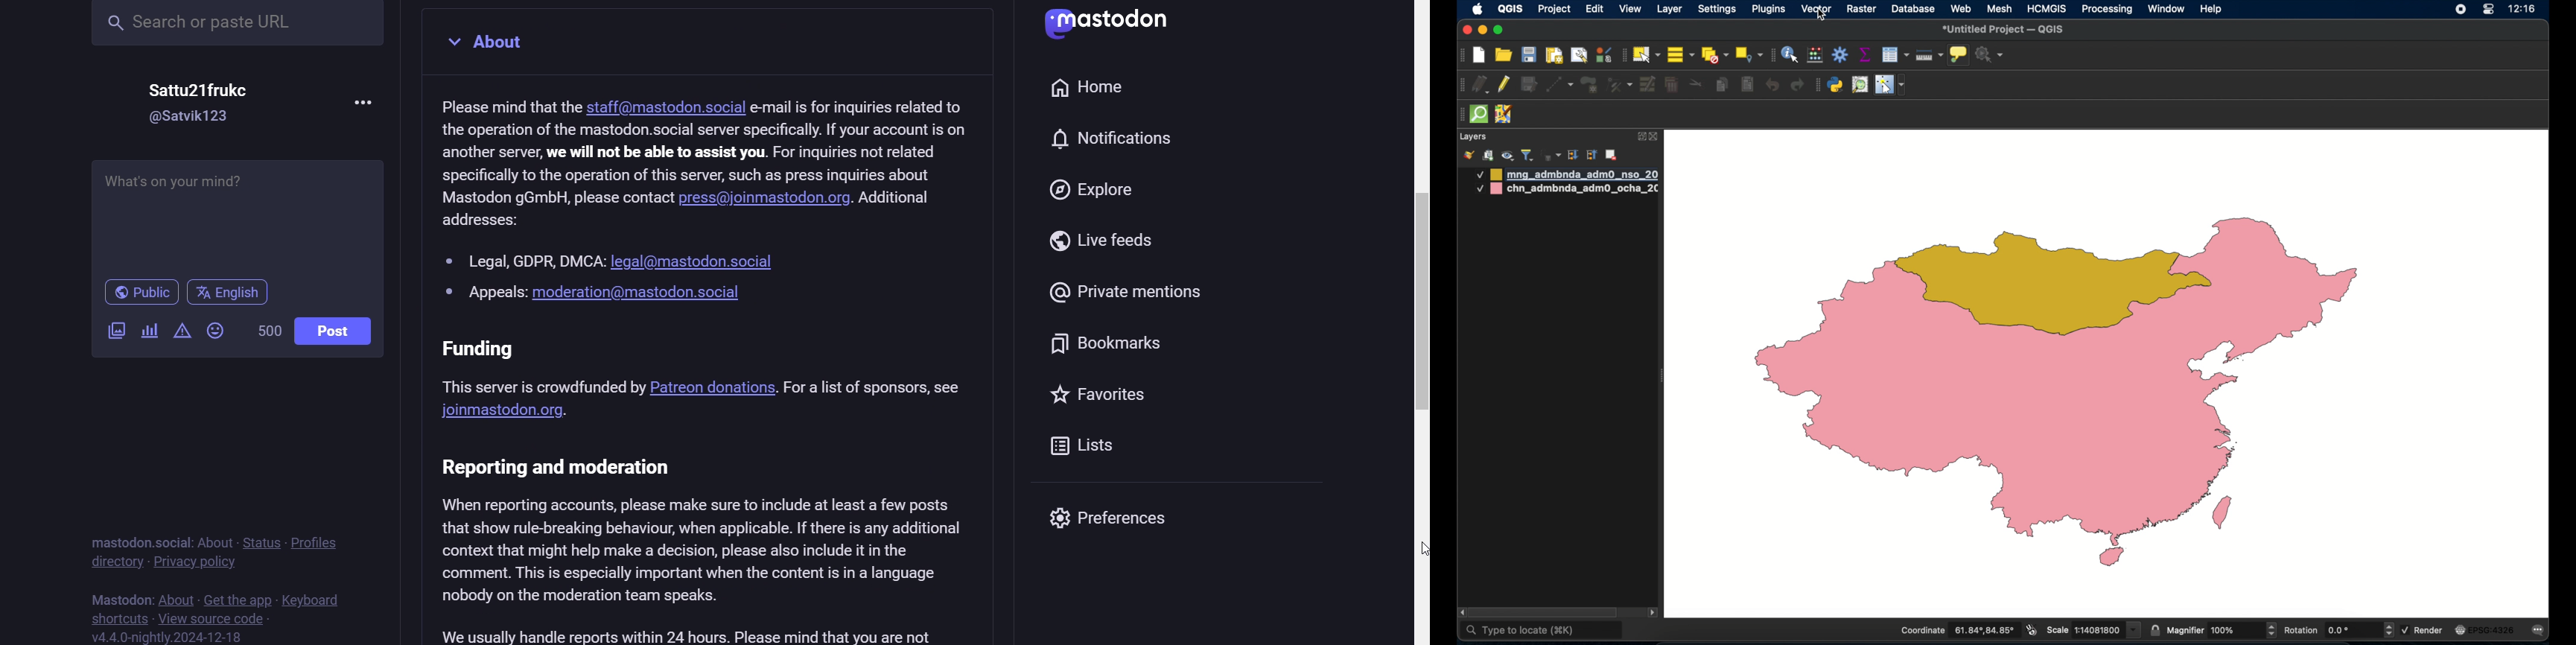  What do you see at coordinates (1718, 10) in the screenshot?
I see `settings` at bounding box center [1718, 10].